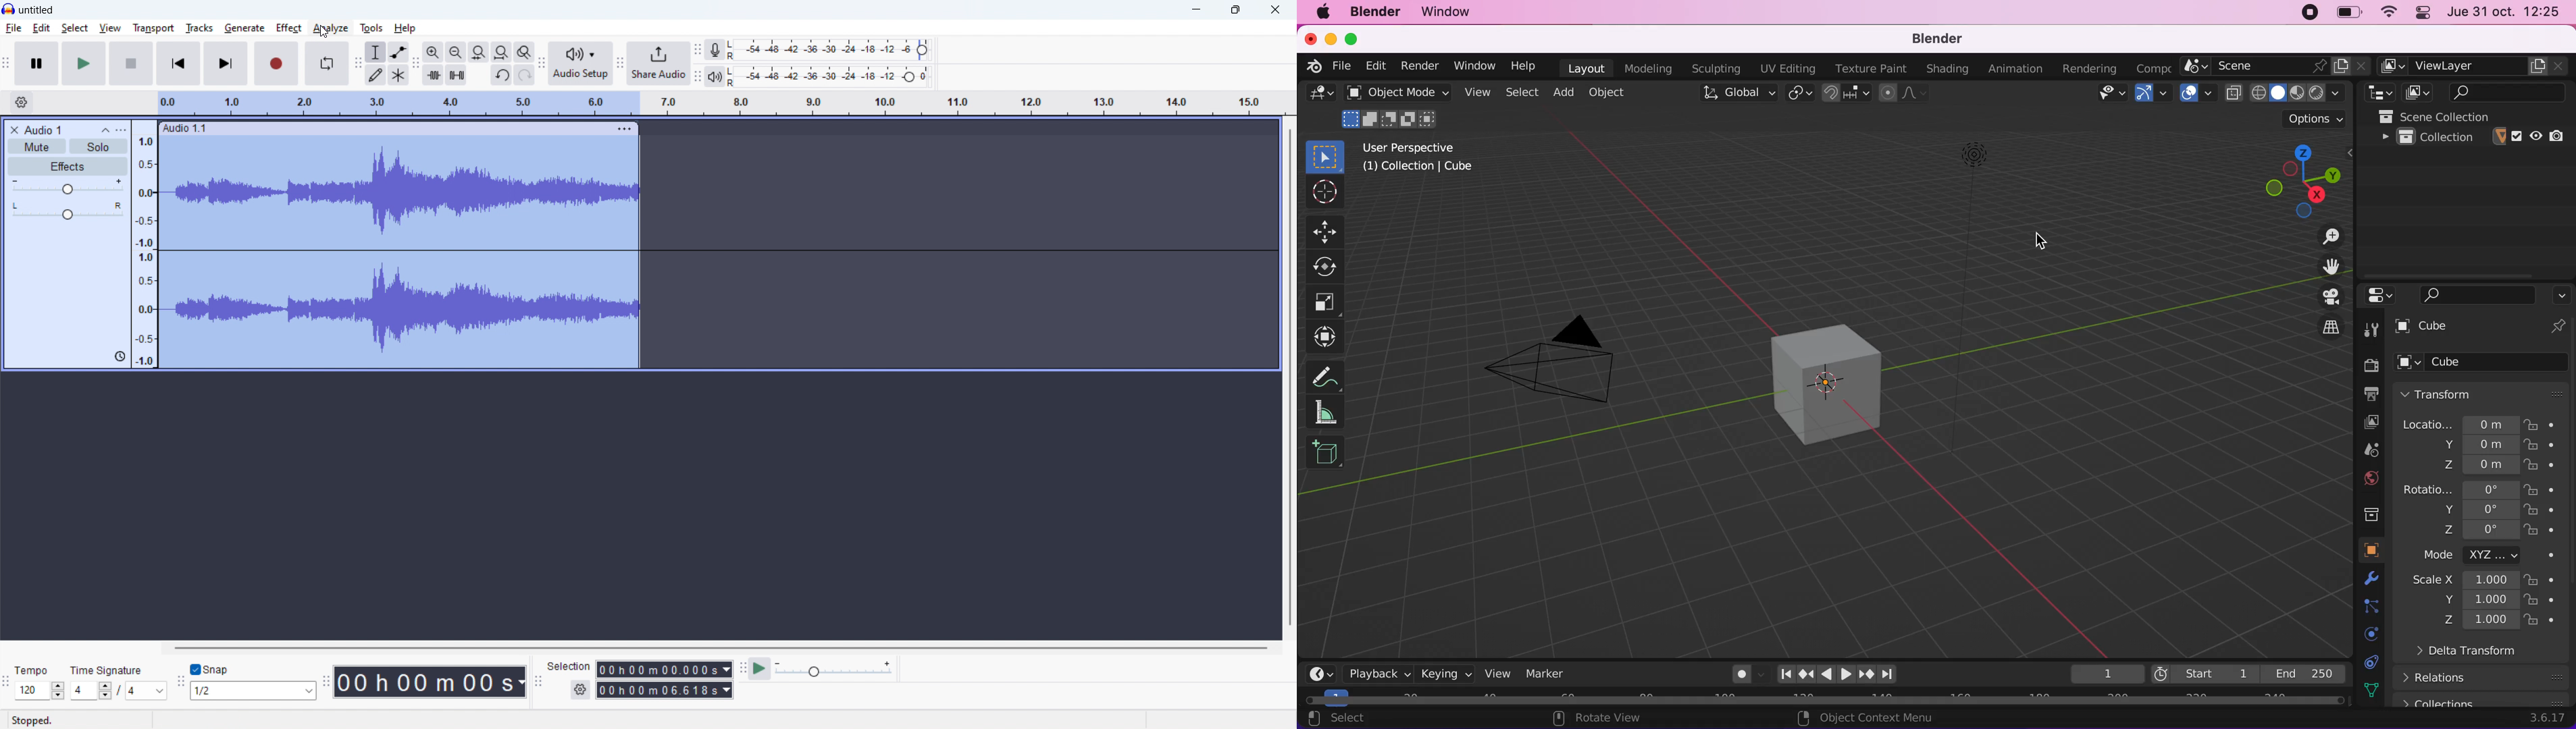 This screenshot has height=756, width=2576. Describe the element at coordinates (34, 670) in the screenshot. I see `Tempo` at that location.